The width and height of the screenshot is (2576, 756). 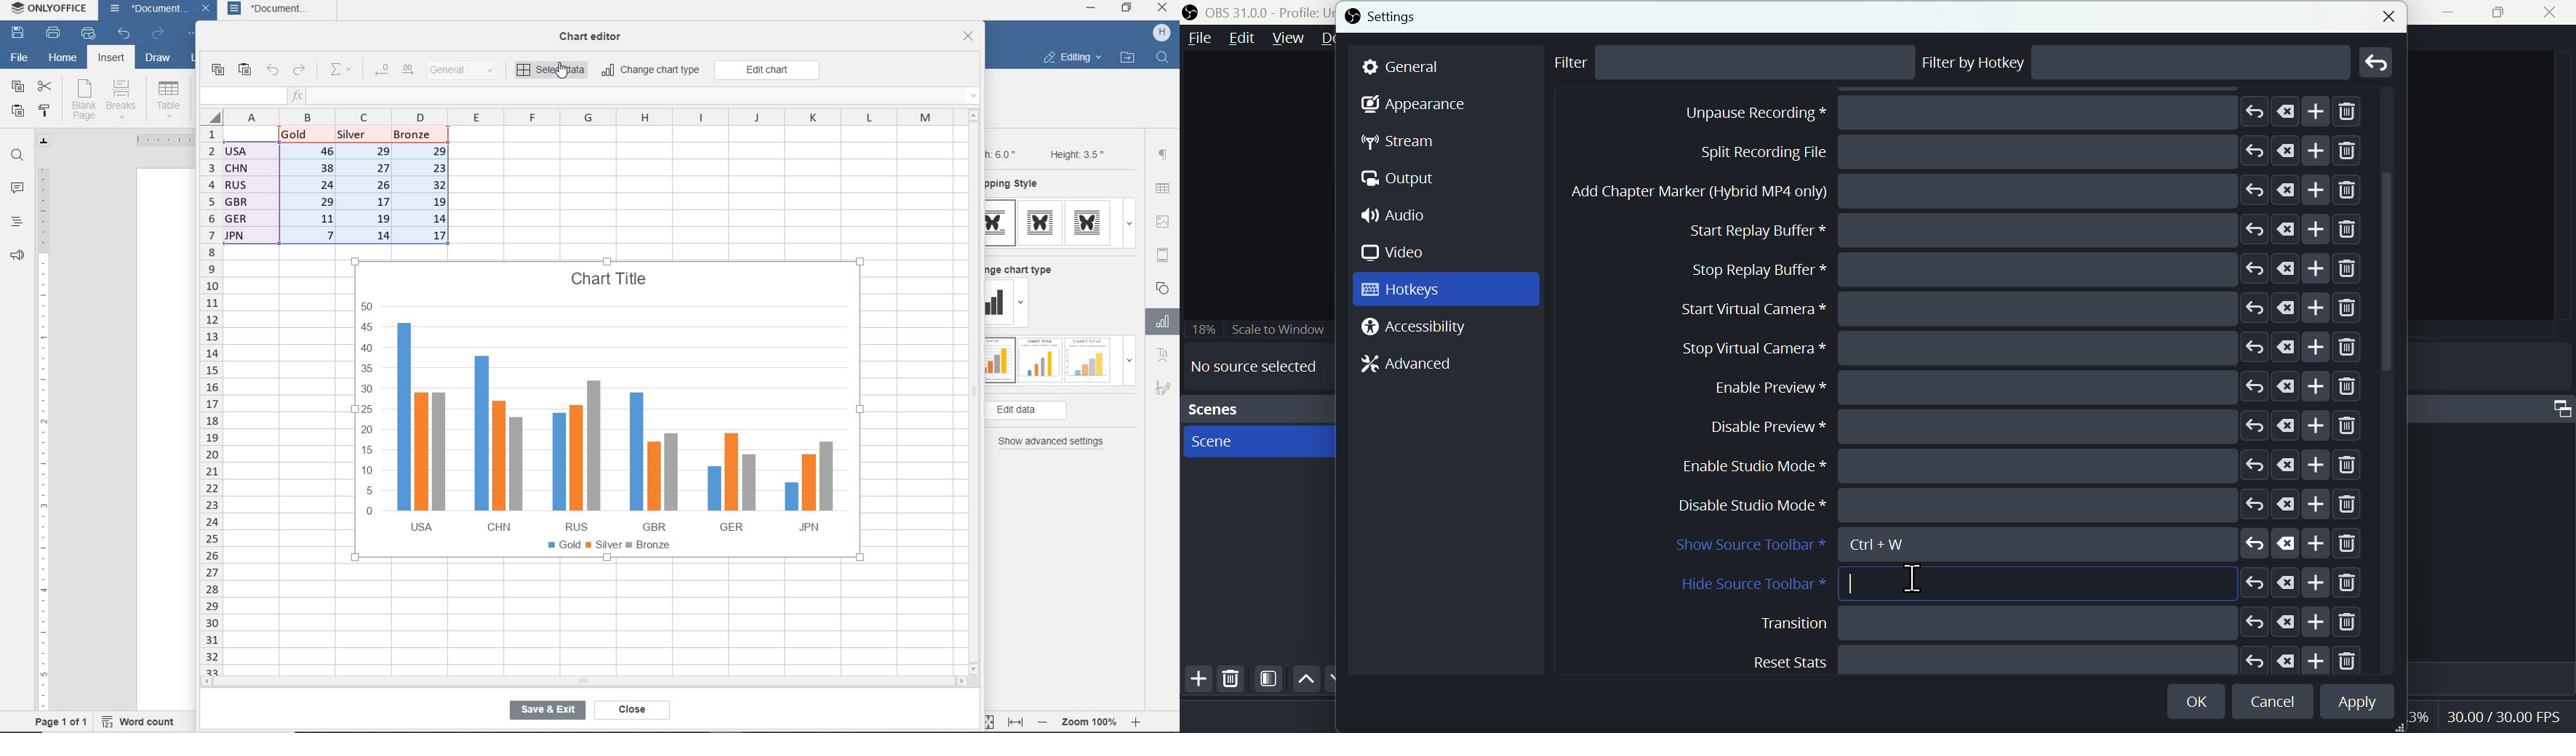 What do you see at coordinates (1241, 41) in the screenshot?
I see `Edit` at bounding box center [1241, 41].